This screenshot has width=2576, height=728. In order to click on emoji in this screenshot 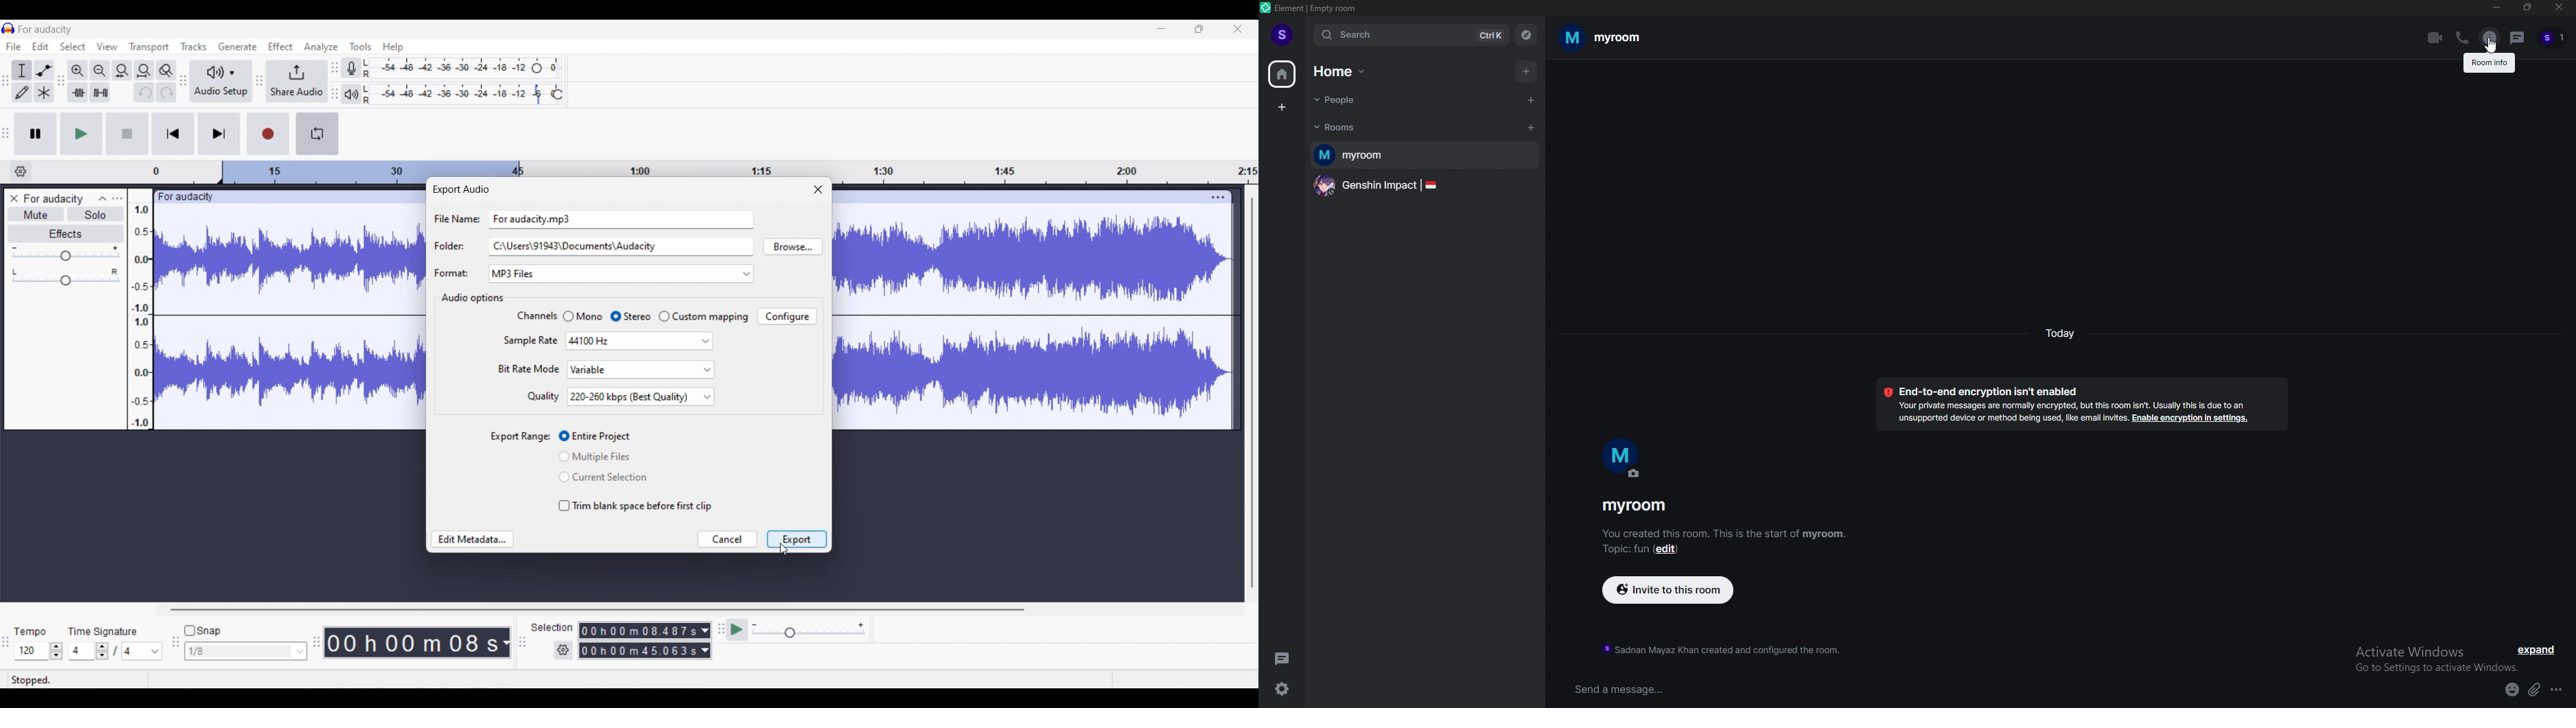, I will do `click(2511, 688)`.